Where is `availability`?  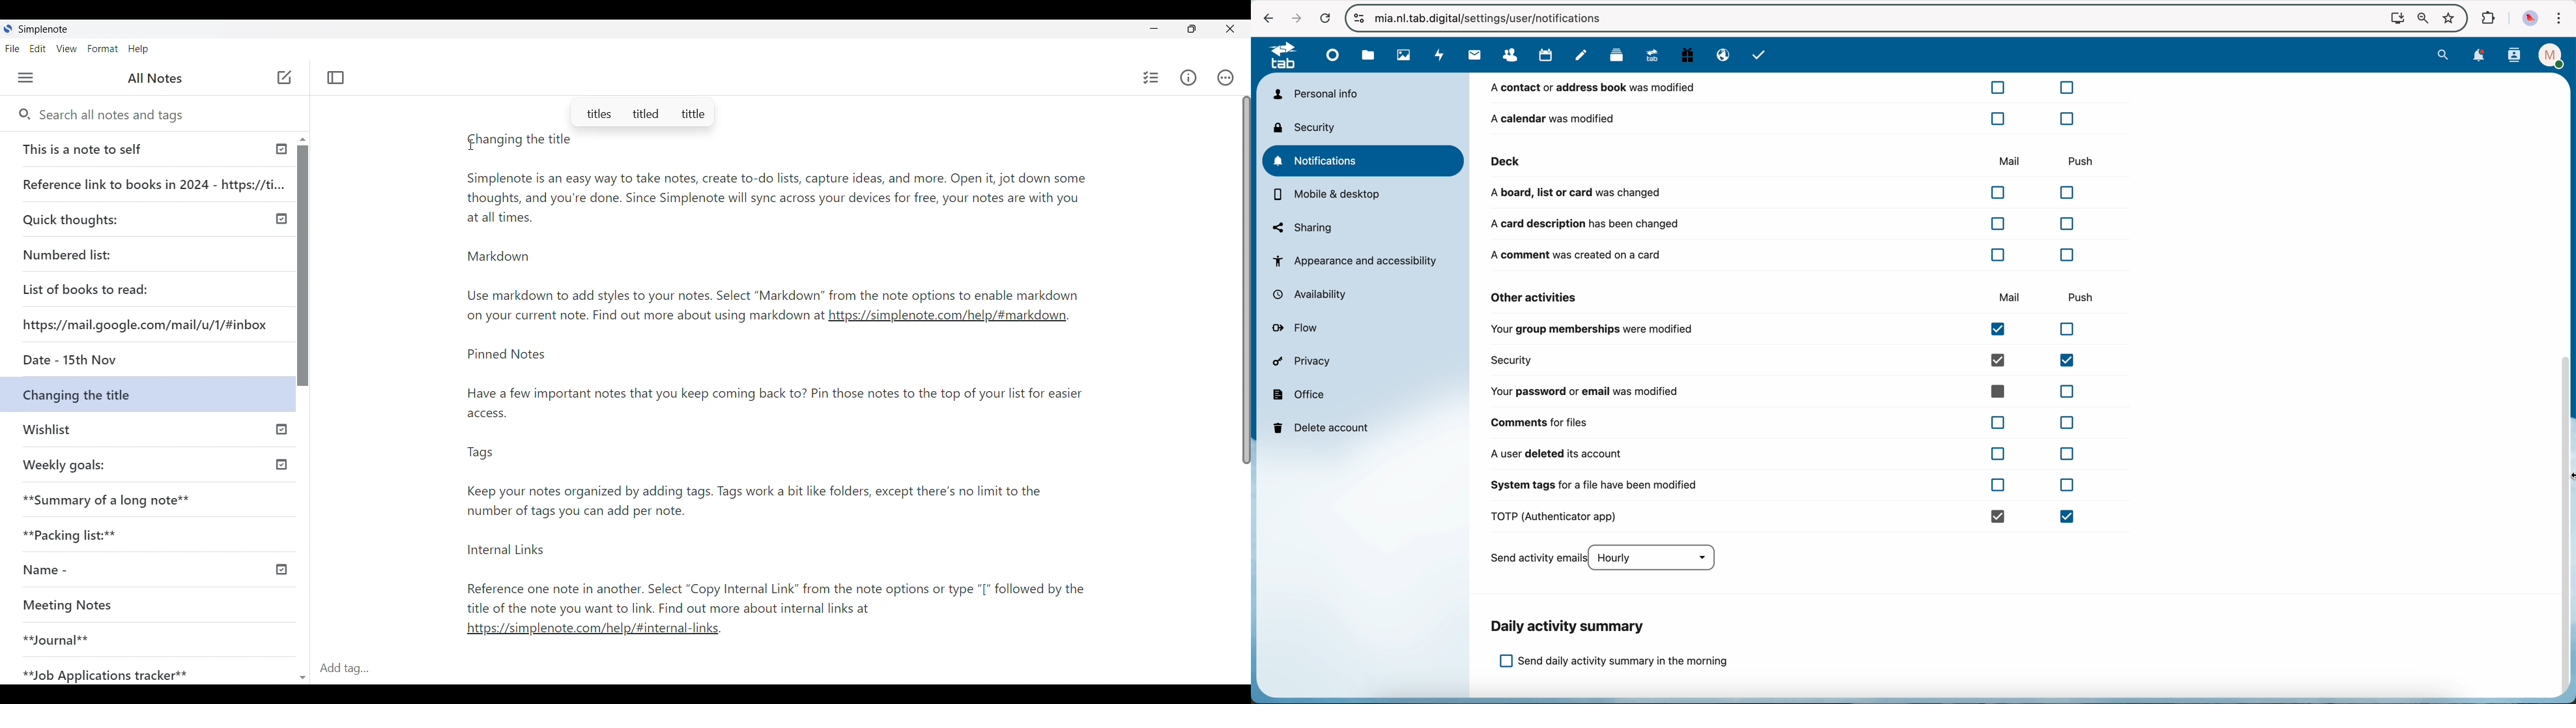
availability is located at coordinates (1316, 295).